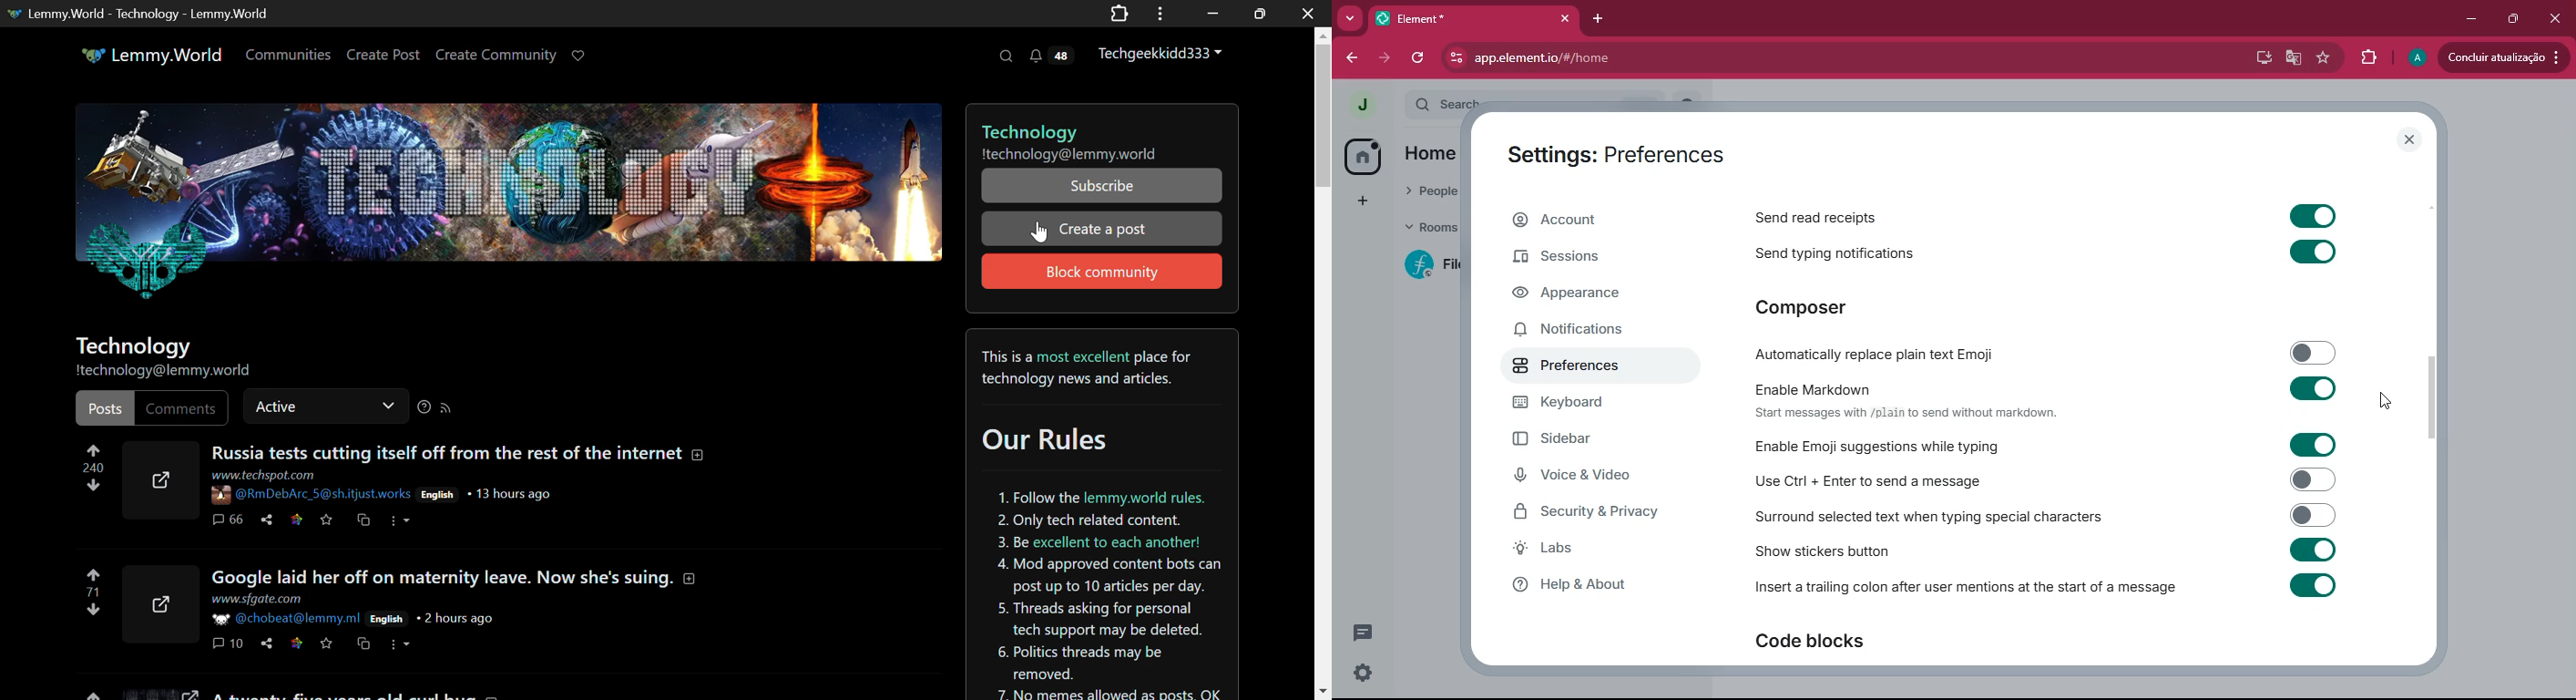 This screenshot has height=700, width=2576. I want to click on Comments, so click(227, 645).